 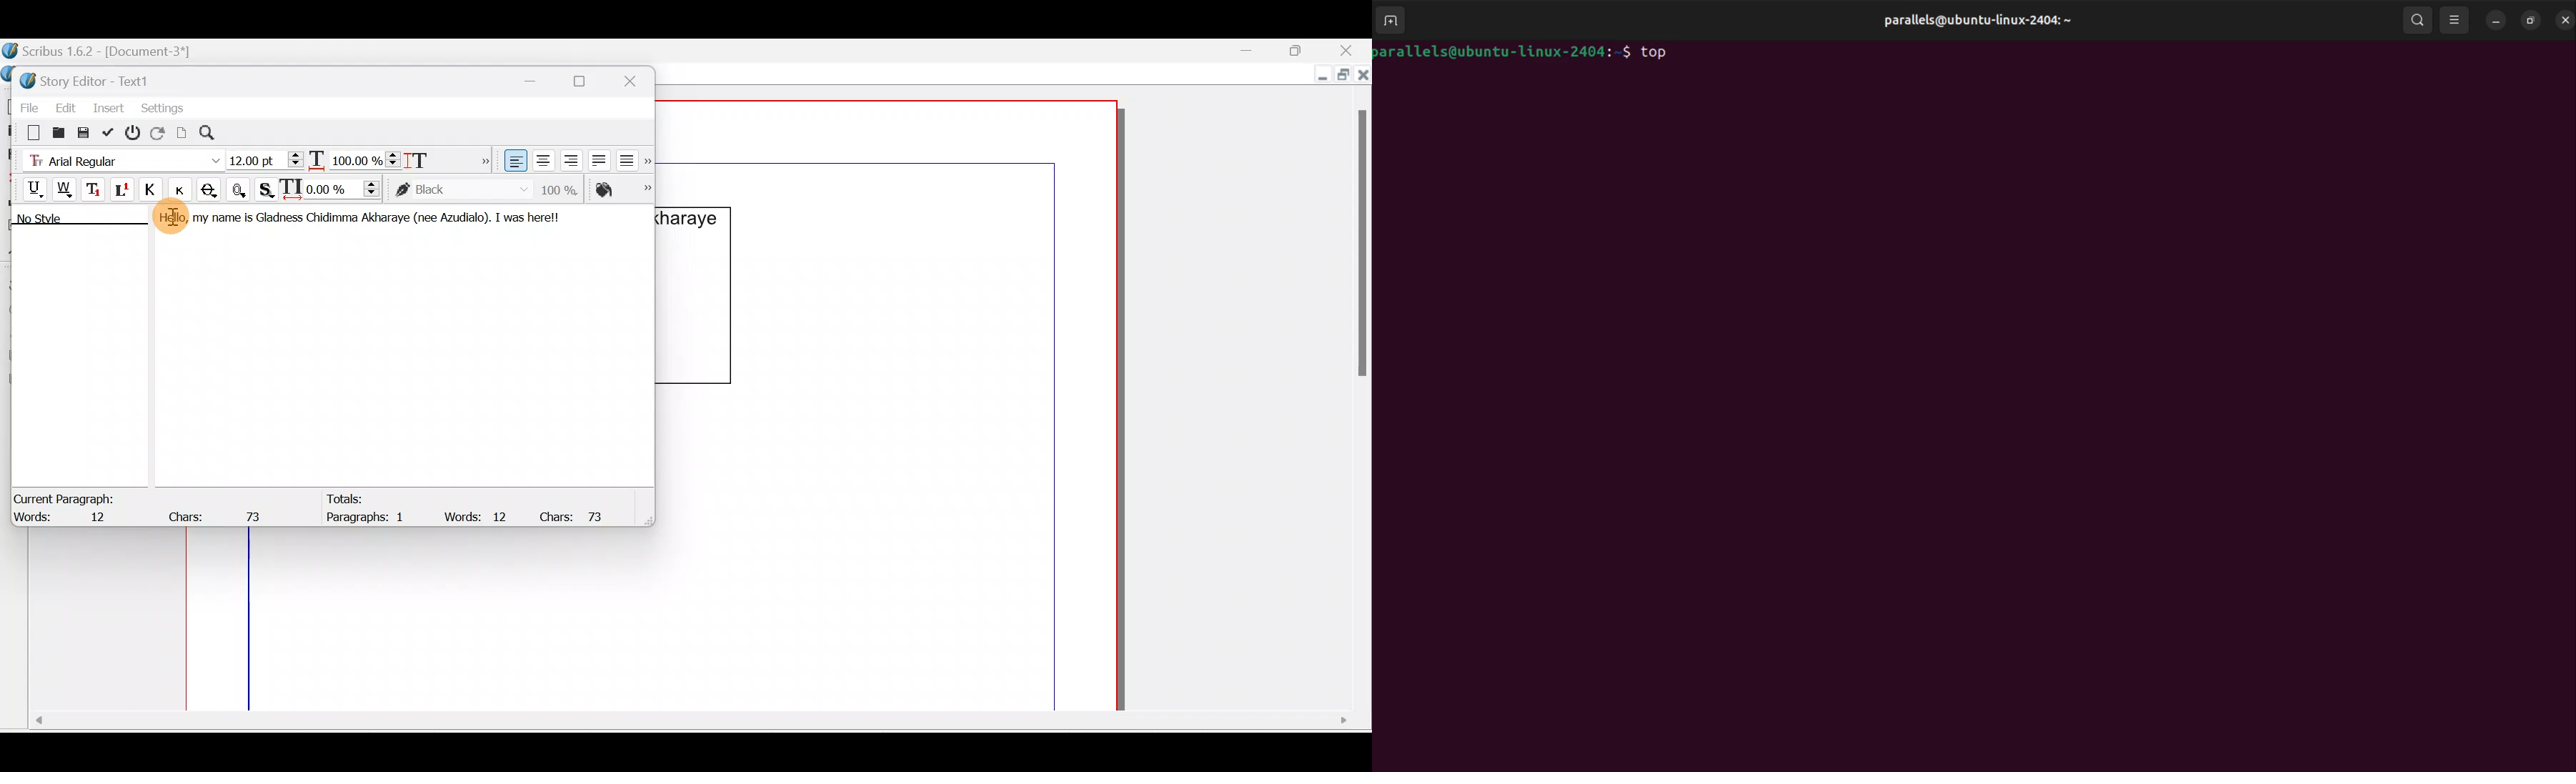 I want to click on Scroll bar, so click(x=1357, y=390).